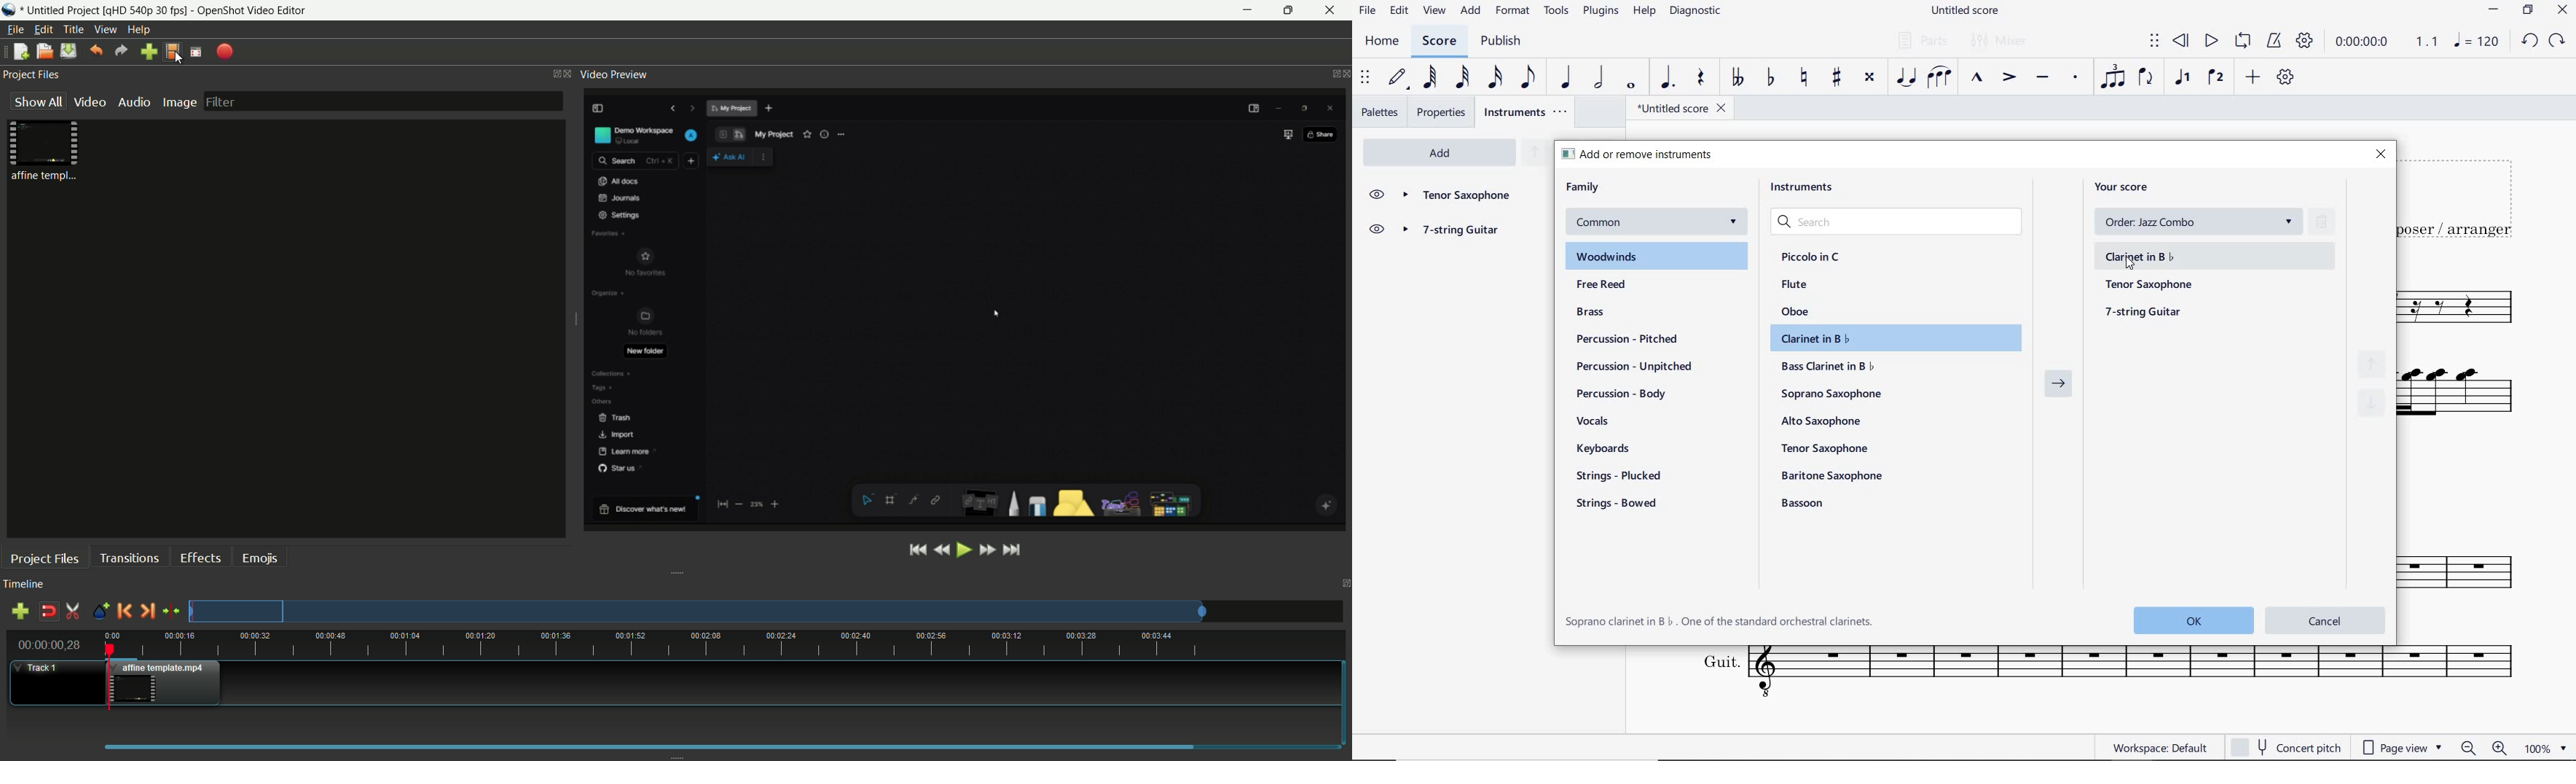 The image size is (2576, 784). What do you see at coordinates (2463, 198) in the screenshot?
I see `TITLE` at bounding box center [2463, 198].